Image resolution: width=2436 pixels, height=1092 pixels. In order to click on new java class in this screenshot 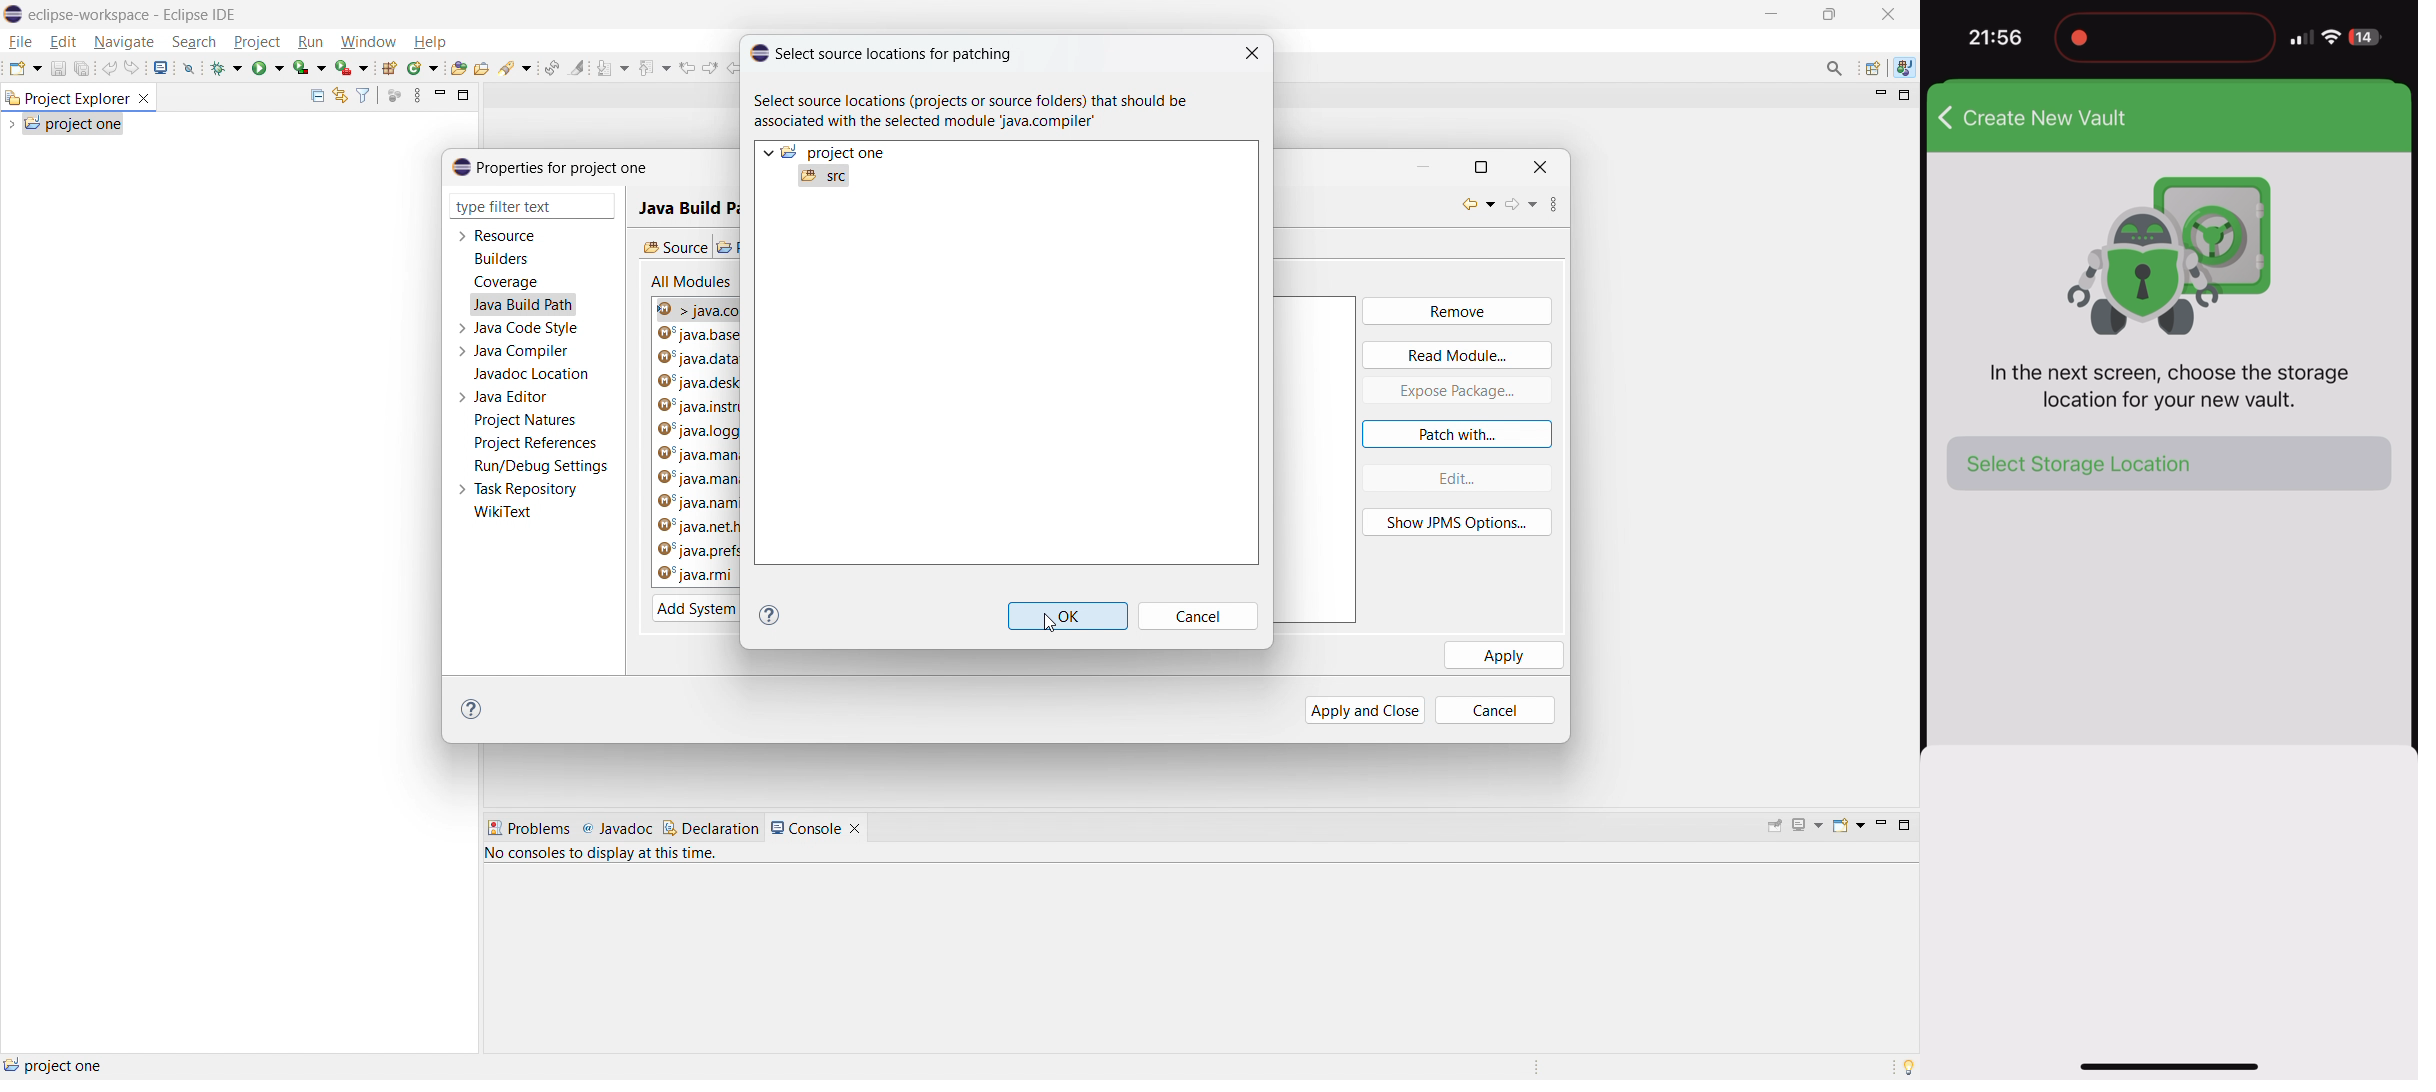, I will do `click(423, 68)`.